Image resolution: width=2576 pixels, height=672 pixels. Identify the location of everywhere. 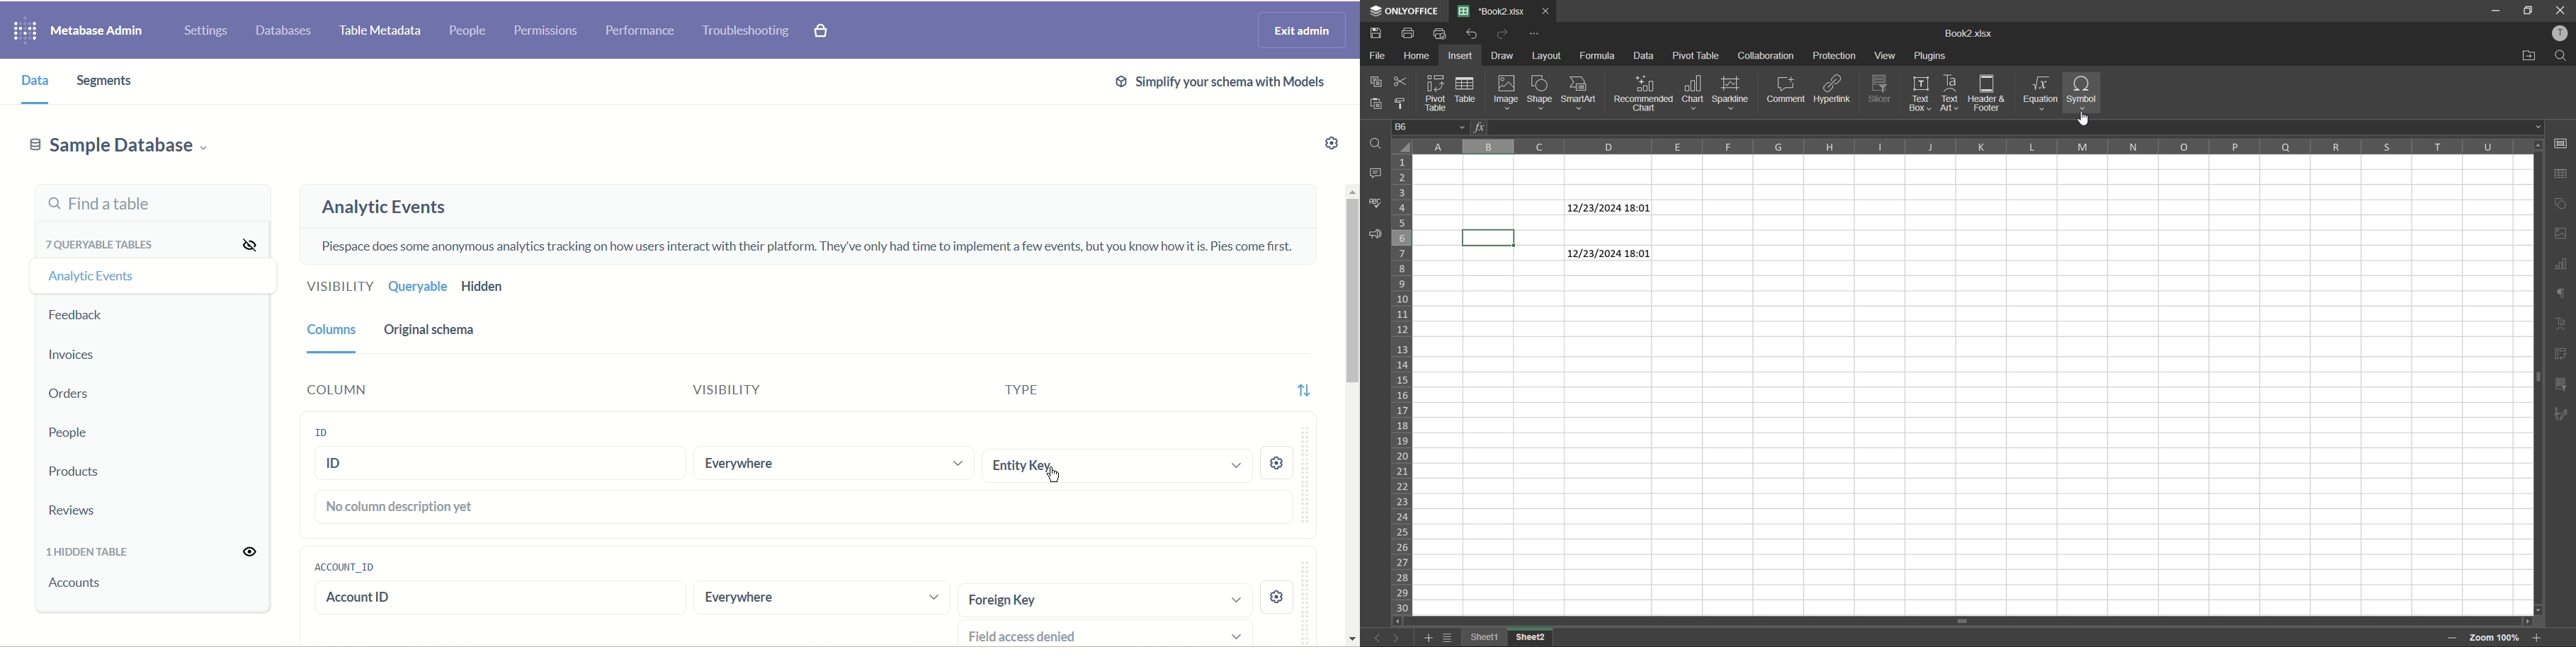
(822, 601).